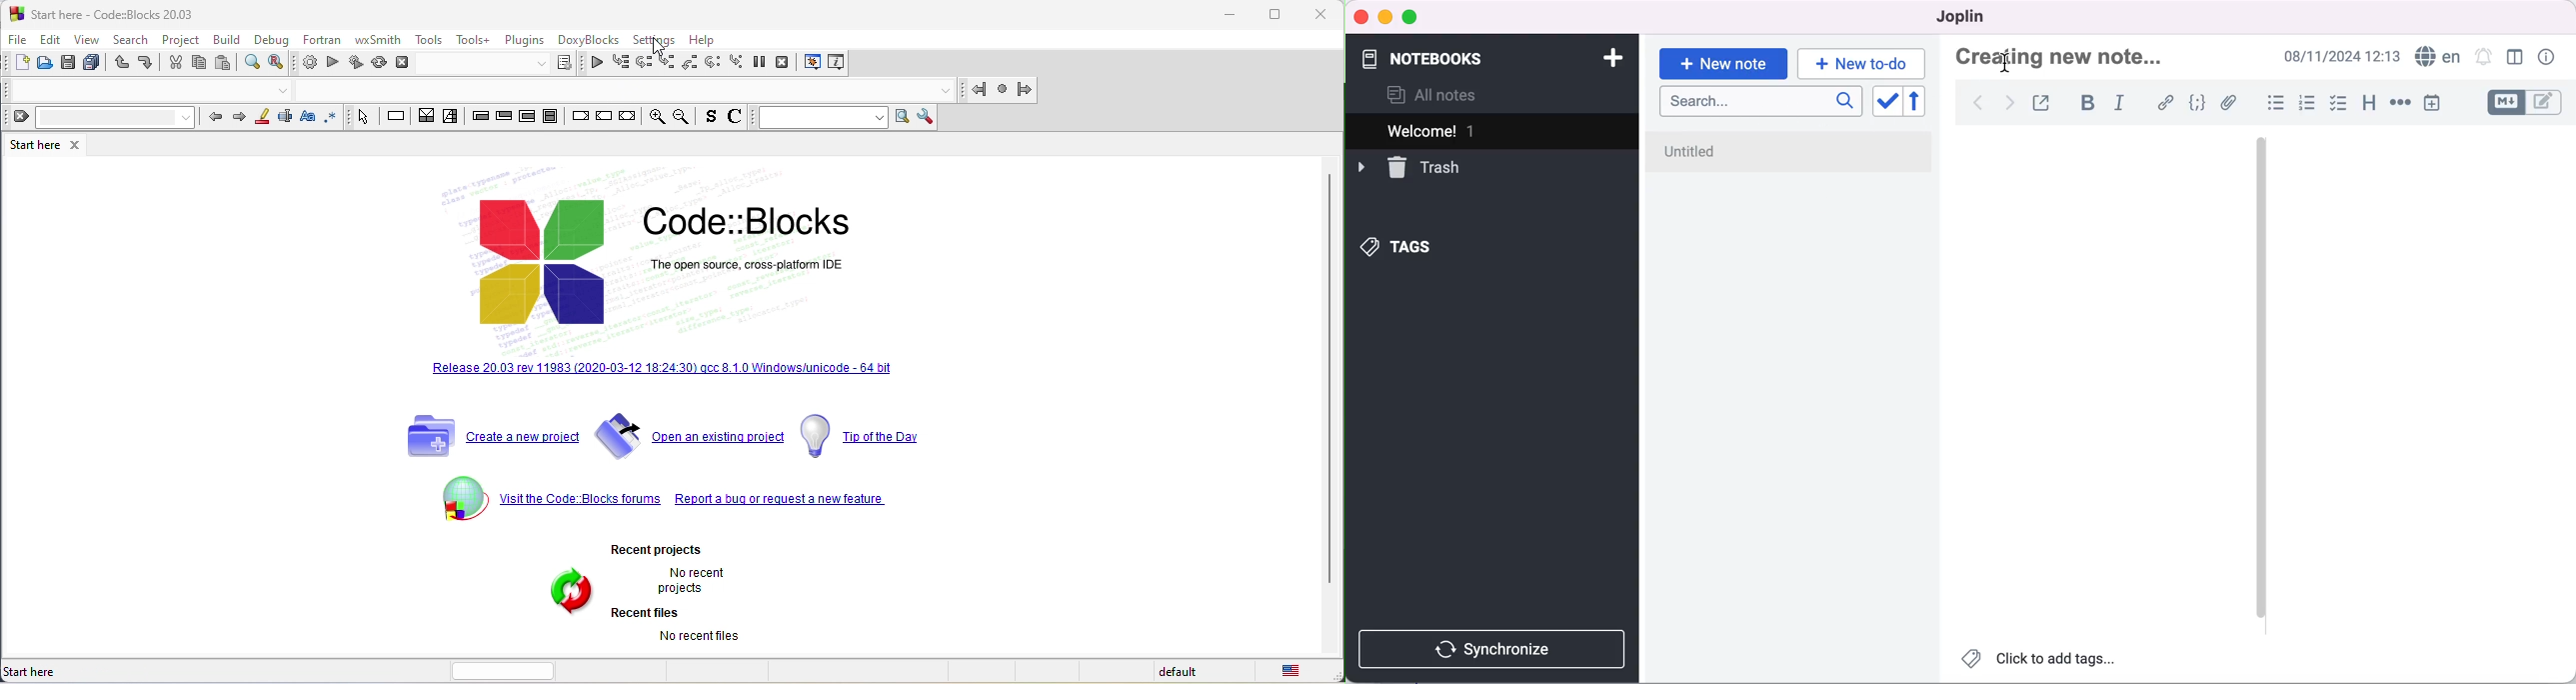 The image size is (2576, 700). I want to click on vertical slider, so click(2262, 379).